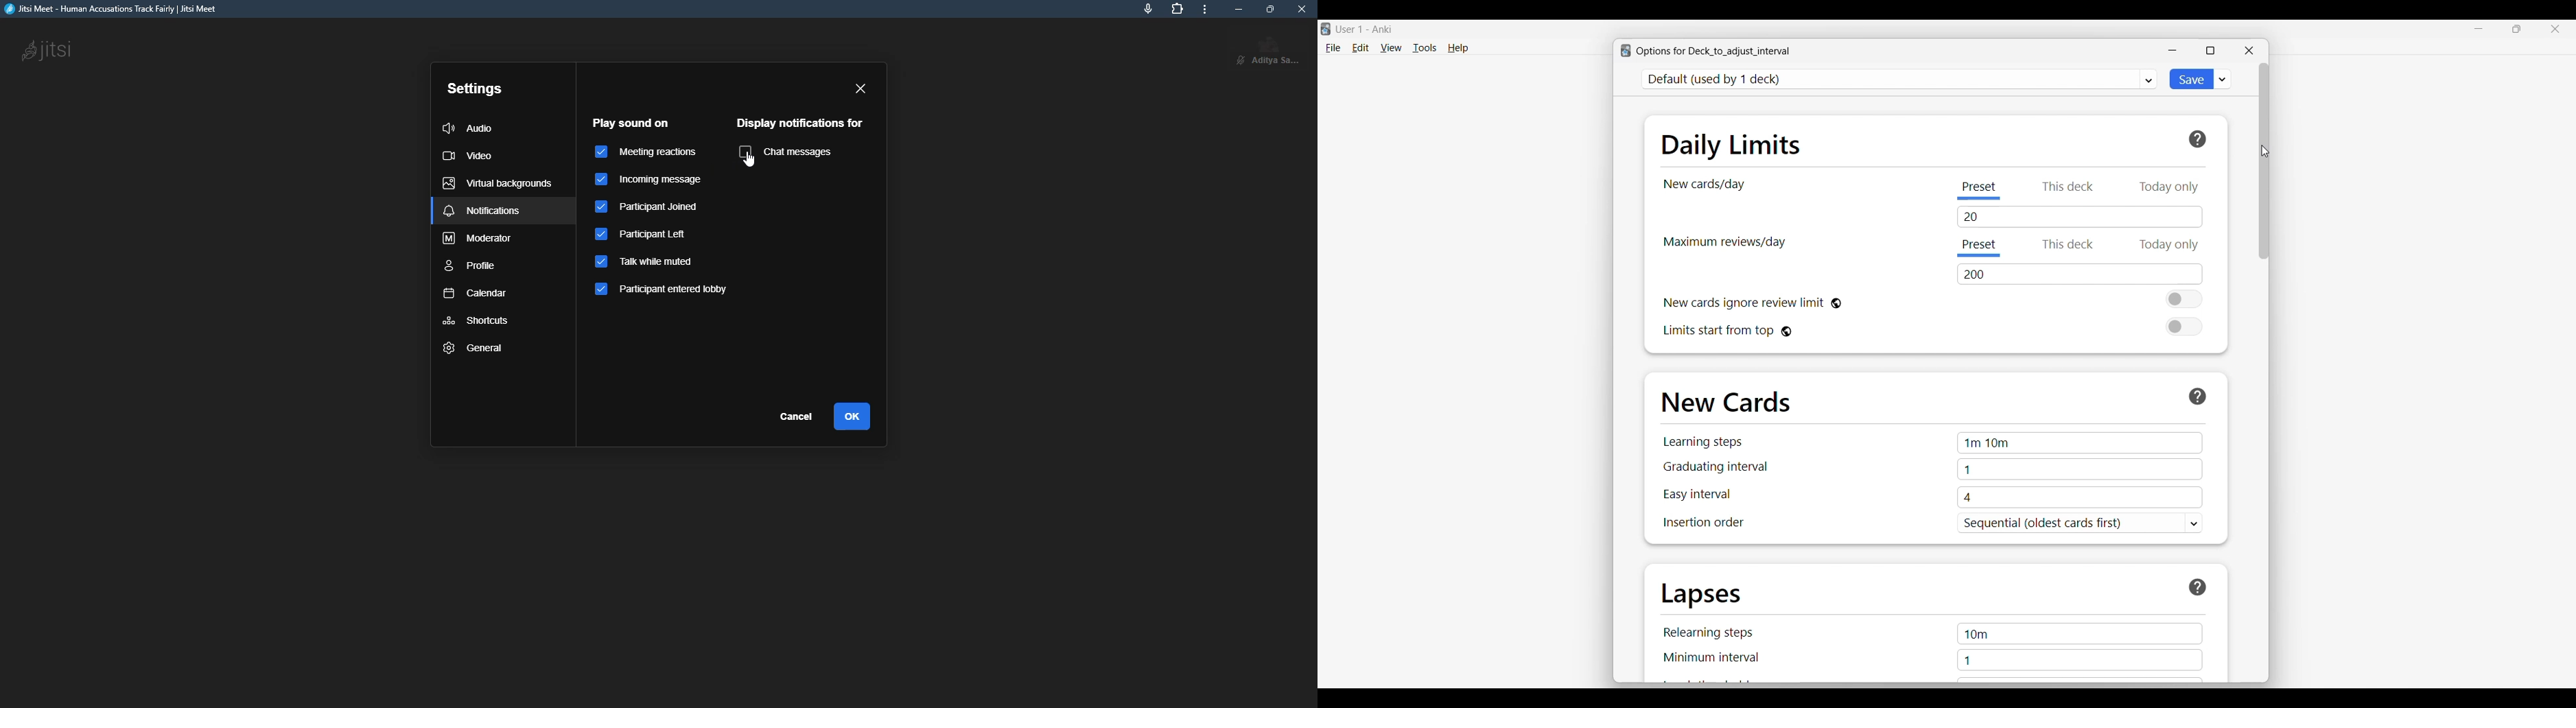  What do you see at coordinates (1425, 48) in the screenshot?
I see `Tools menu` at bounding box center [1425, 48].